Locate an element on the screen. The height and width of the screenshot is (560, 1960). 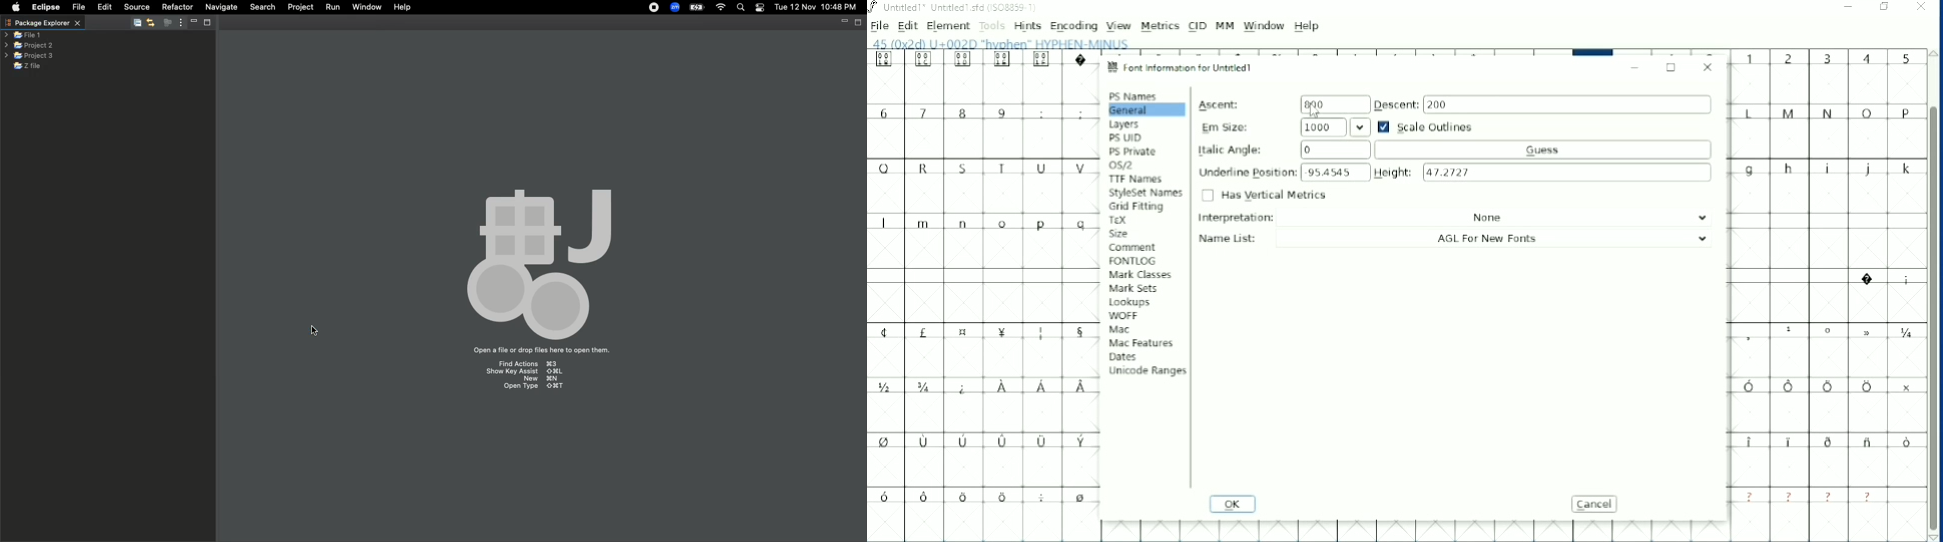
Scale Outlines is located at coordinates (1426, 126).